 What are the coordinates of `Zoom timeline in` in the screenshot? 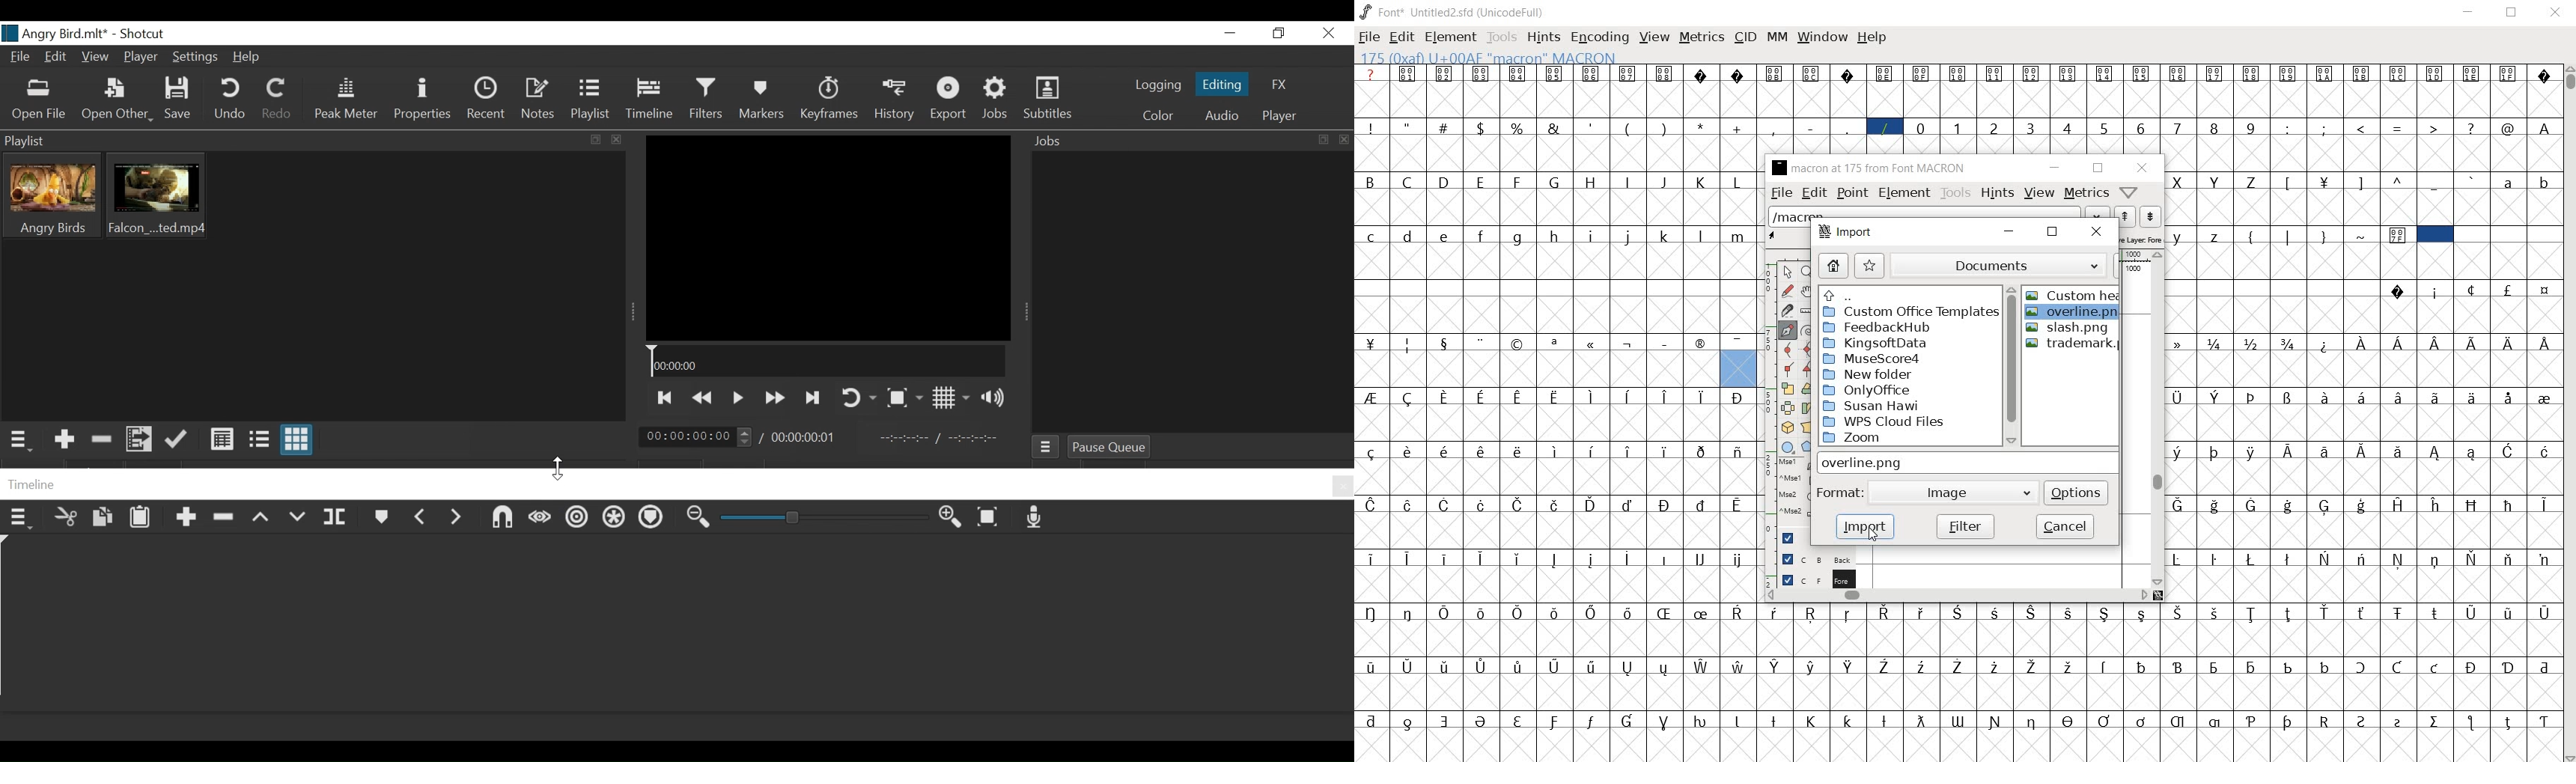 It's located at (696, 519).